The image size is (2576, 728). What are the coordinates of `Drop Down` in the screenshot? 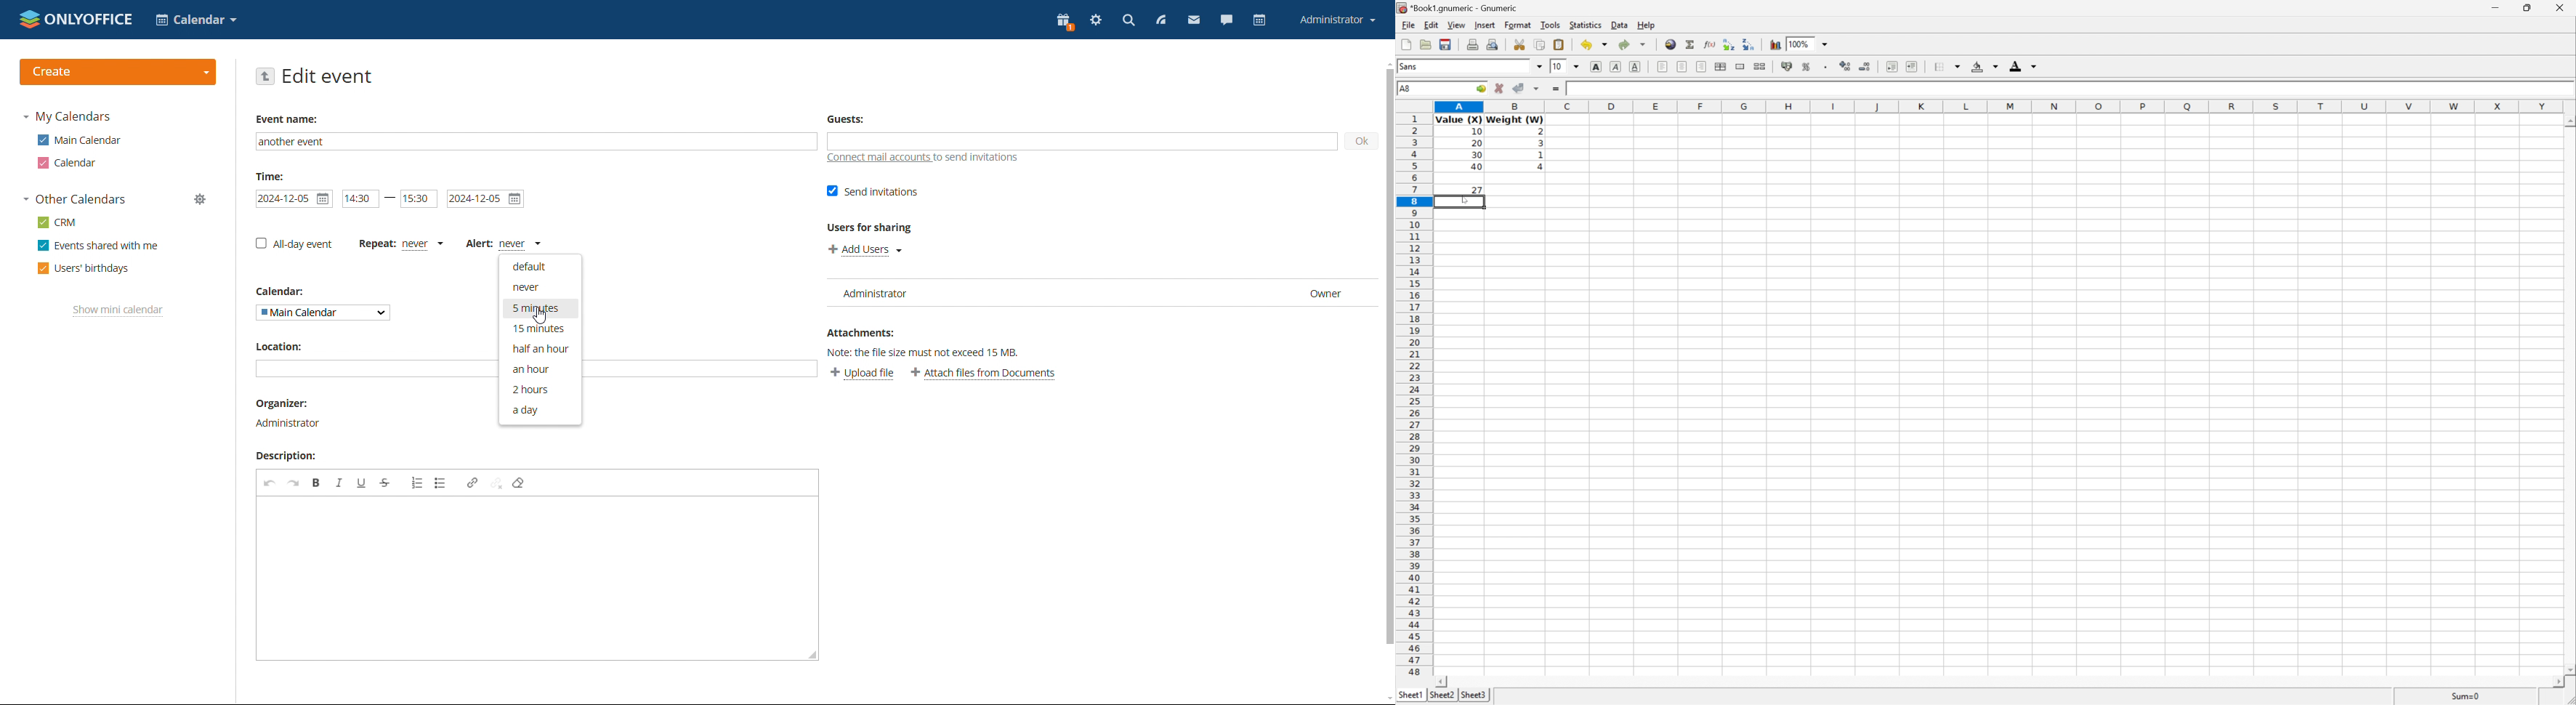 It's located at (1539, 66).